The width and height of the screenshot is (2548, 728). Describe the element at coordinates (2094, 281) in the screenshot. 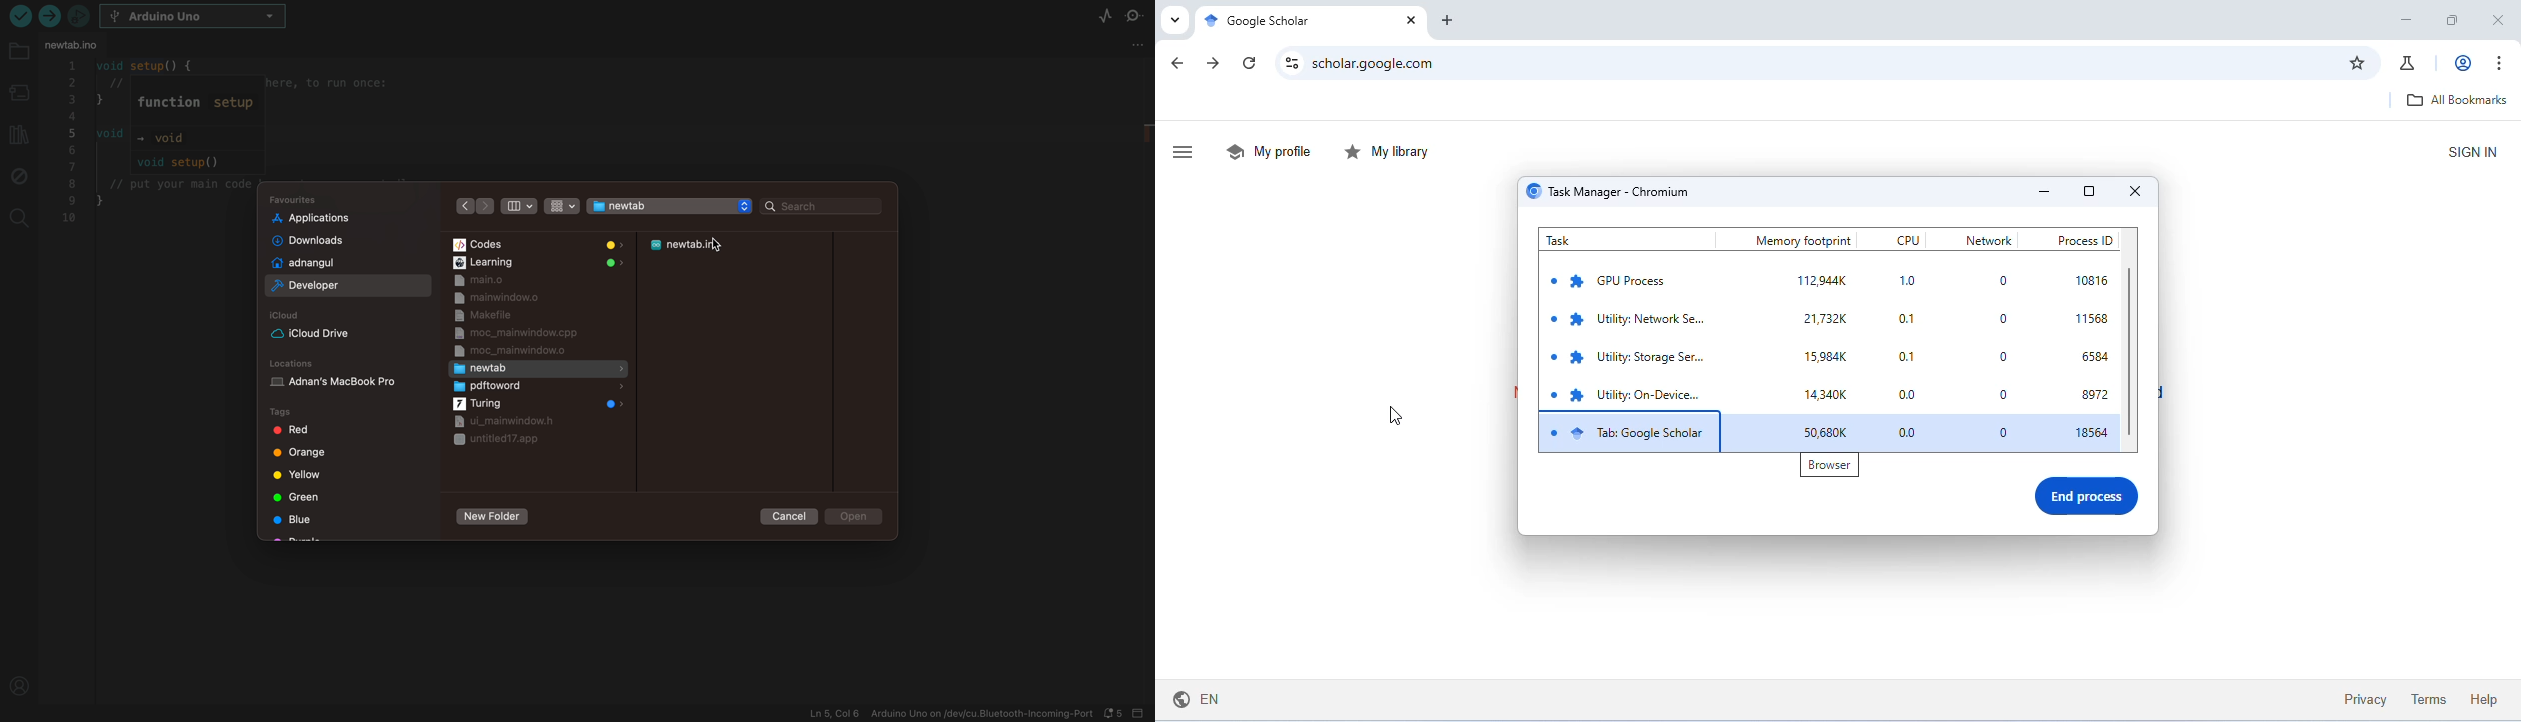

I see `10816` at that location.